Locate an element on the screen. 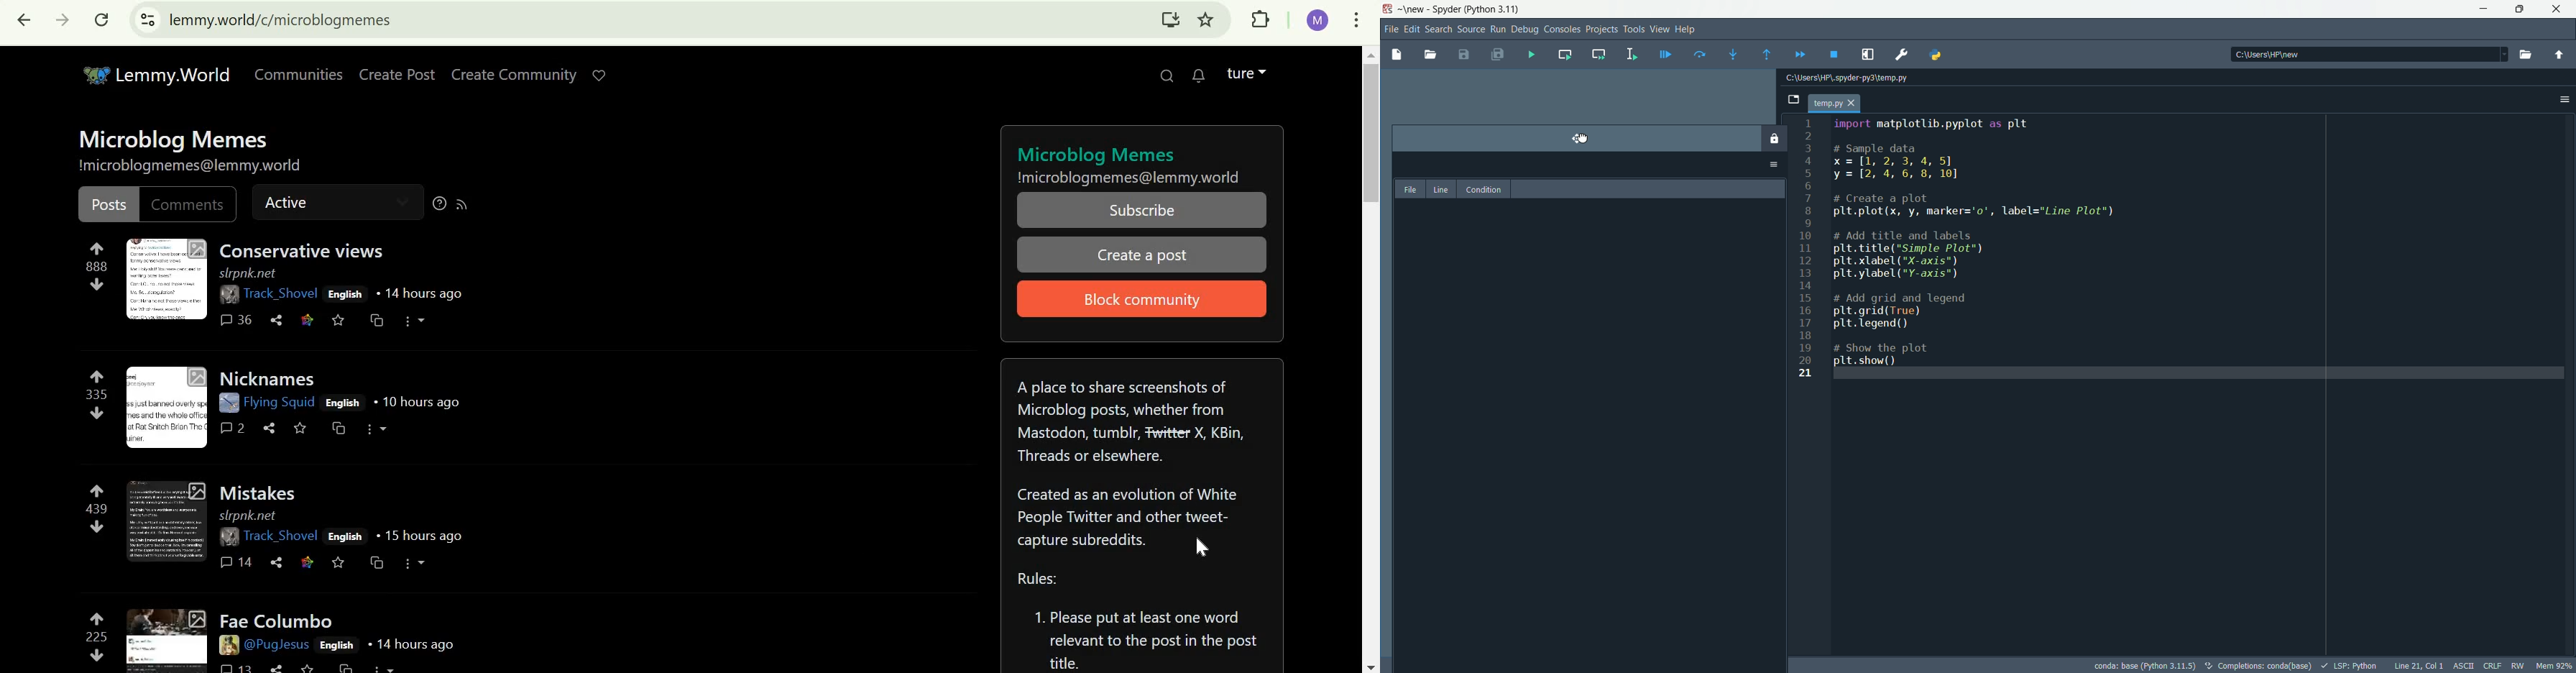  parent directory is located at coordinates (2560, 55).